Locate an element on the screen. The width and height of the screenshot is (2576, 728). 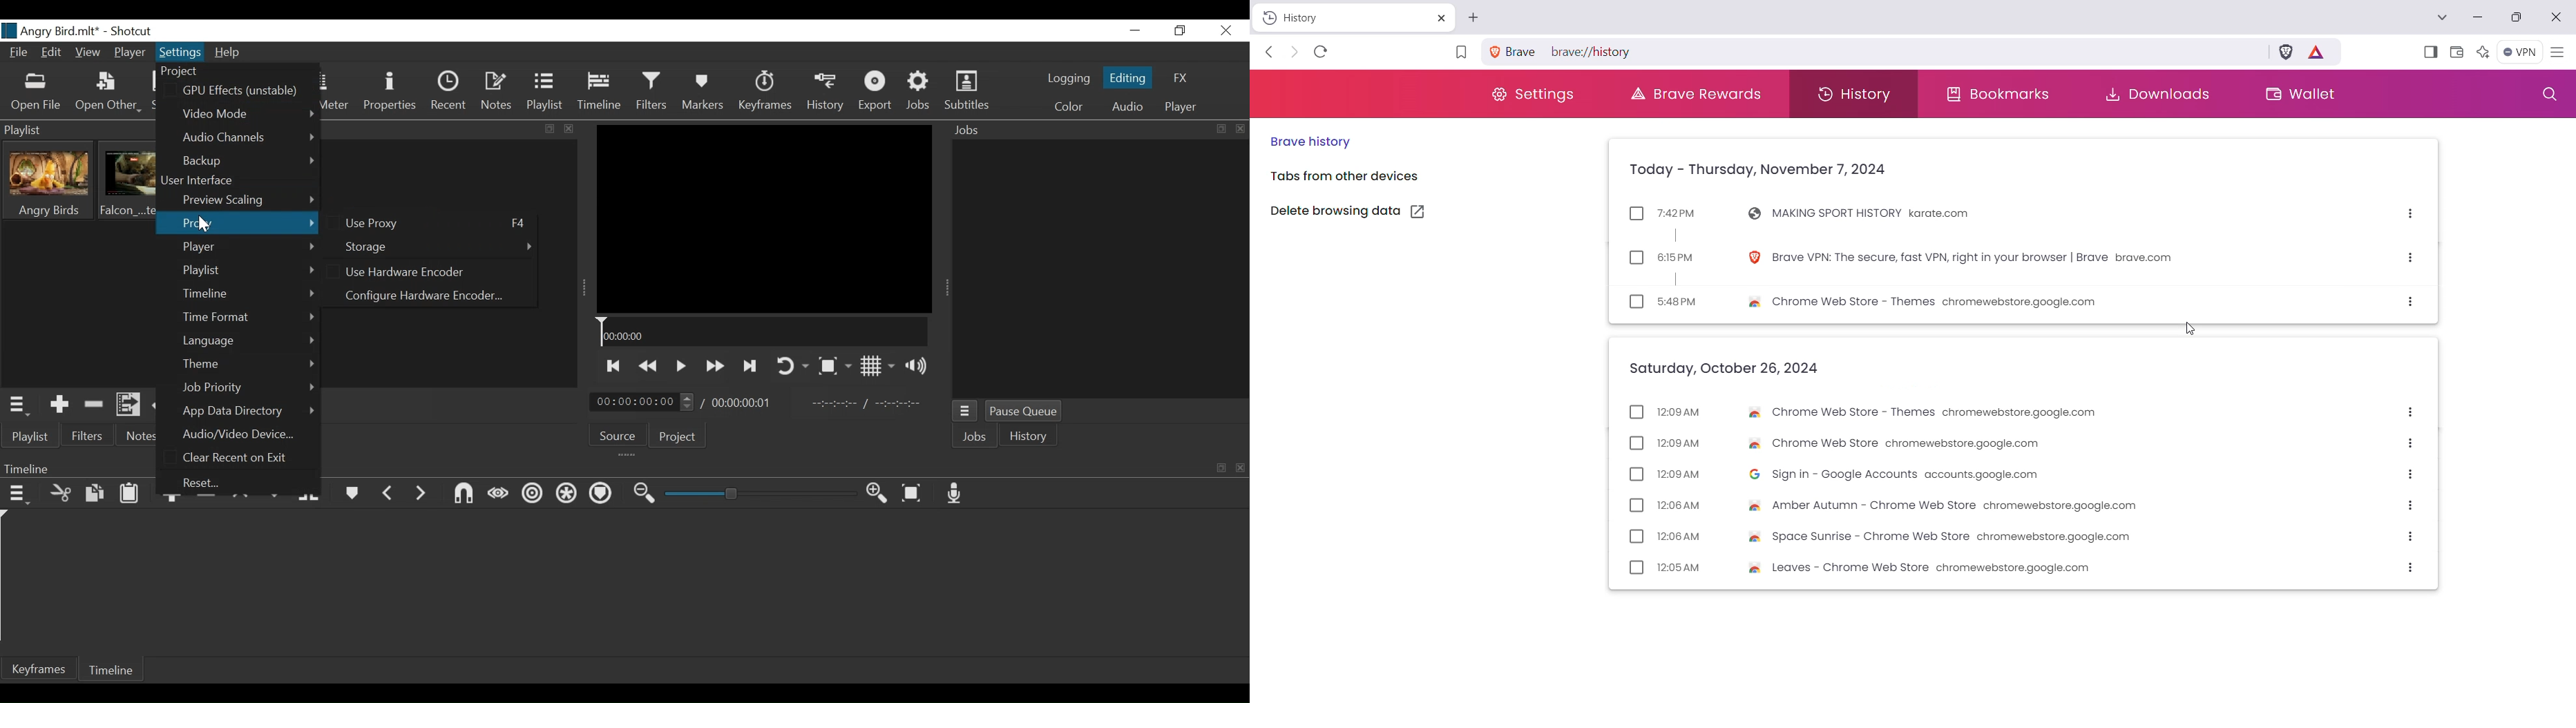
More options is located at coordinates (2410, 444).